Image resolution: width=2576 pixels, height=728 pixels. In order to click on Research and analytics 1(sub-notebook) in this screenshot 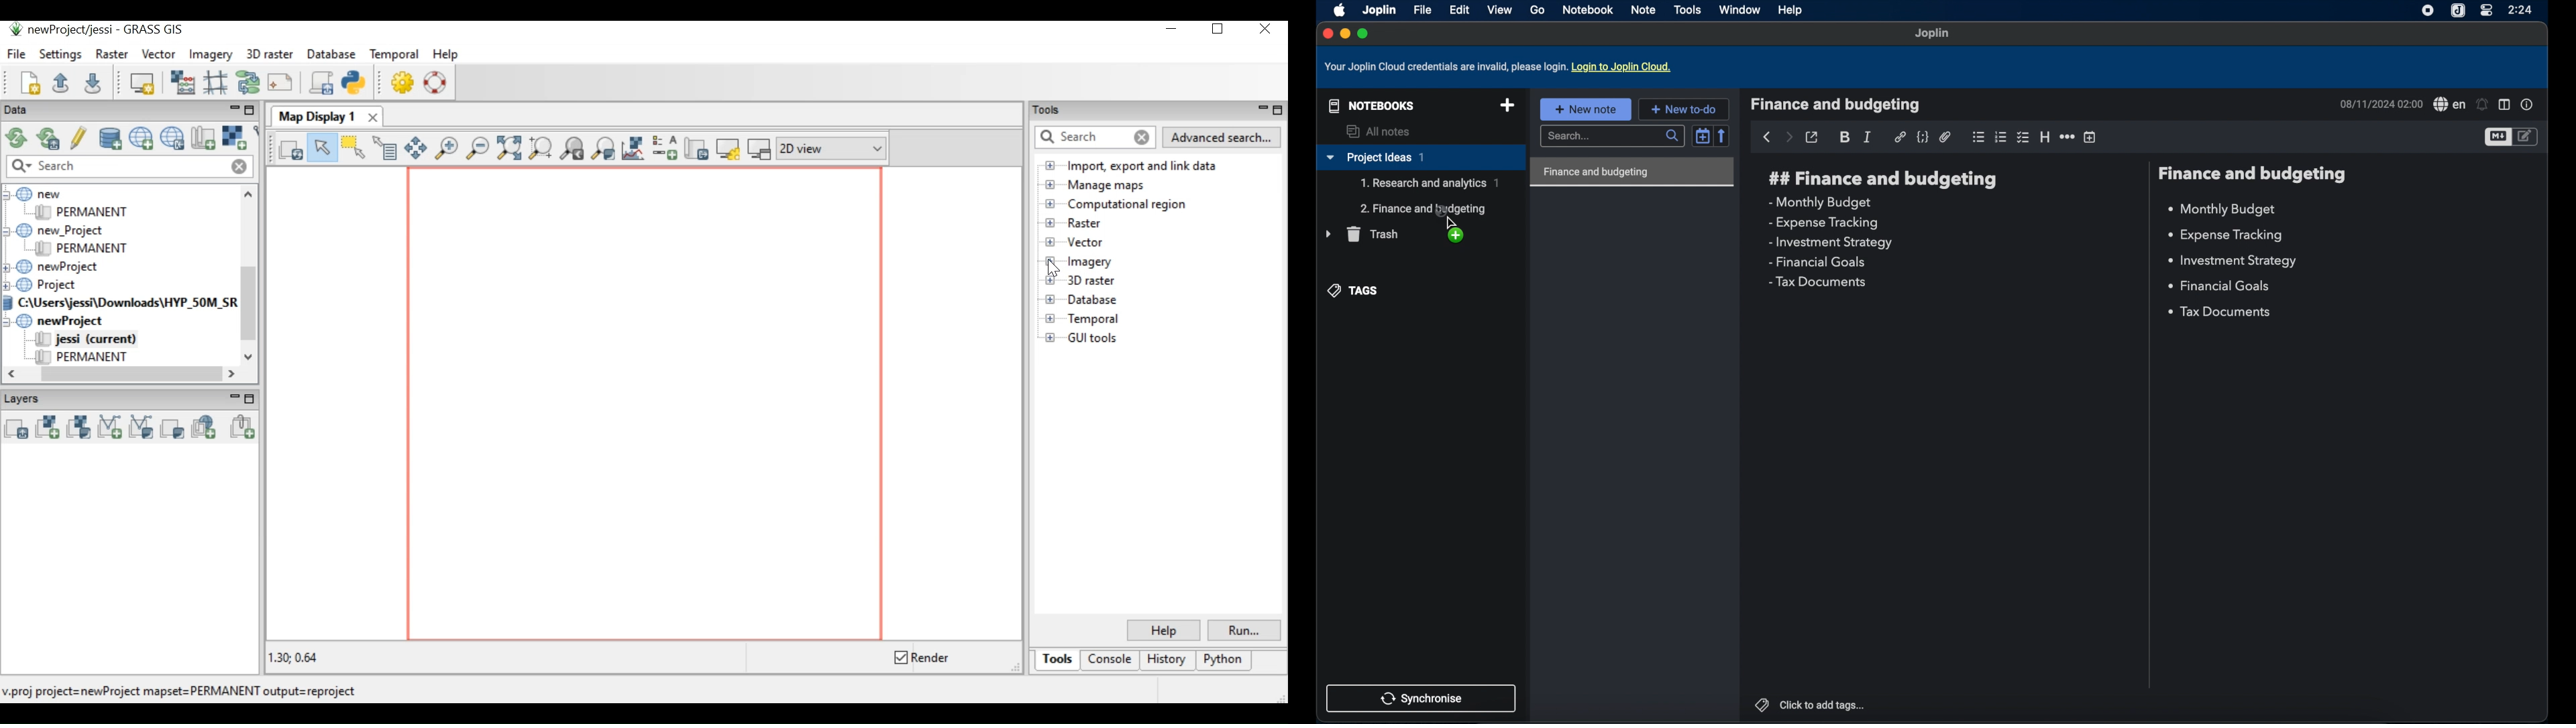, I will do `click(1430, 183)`.